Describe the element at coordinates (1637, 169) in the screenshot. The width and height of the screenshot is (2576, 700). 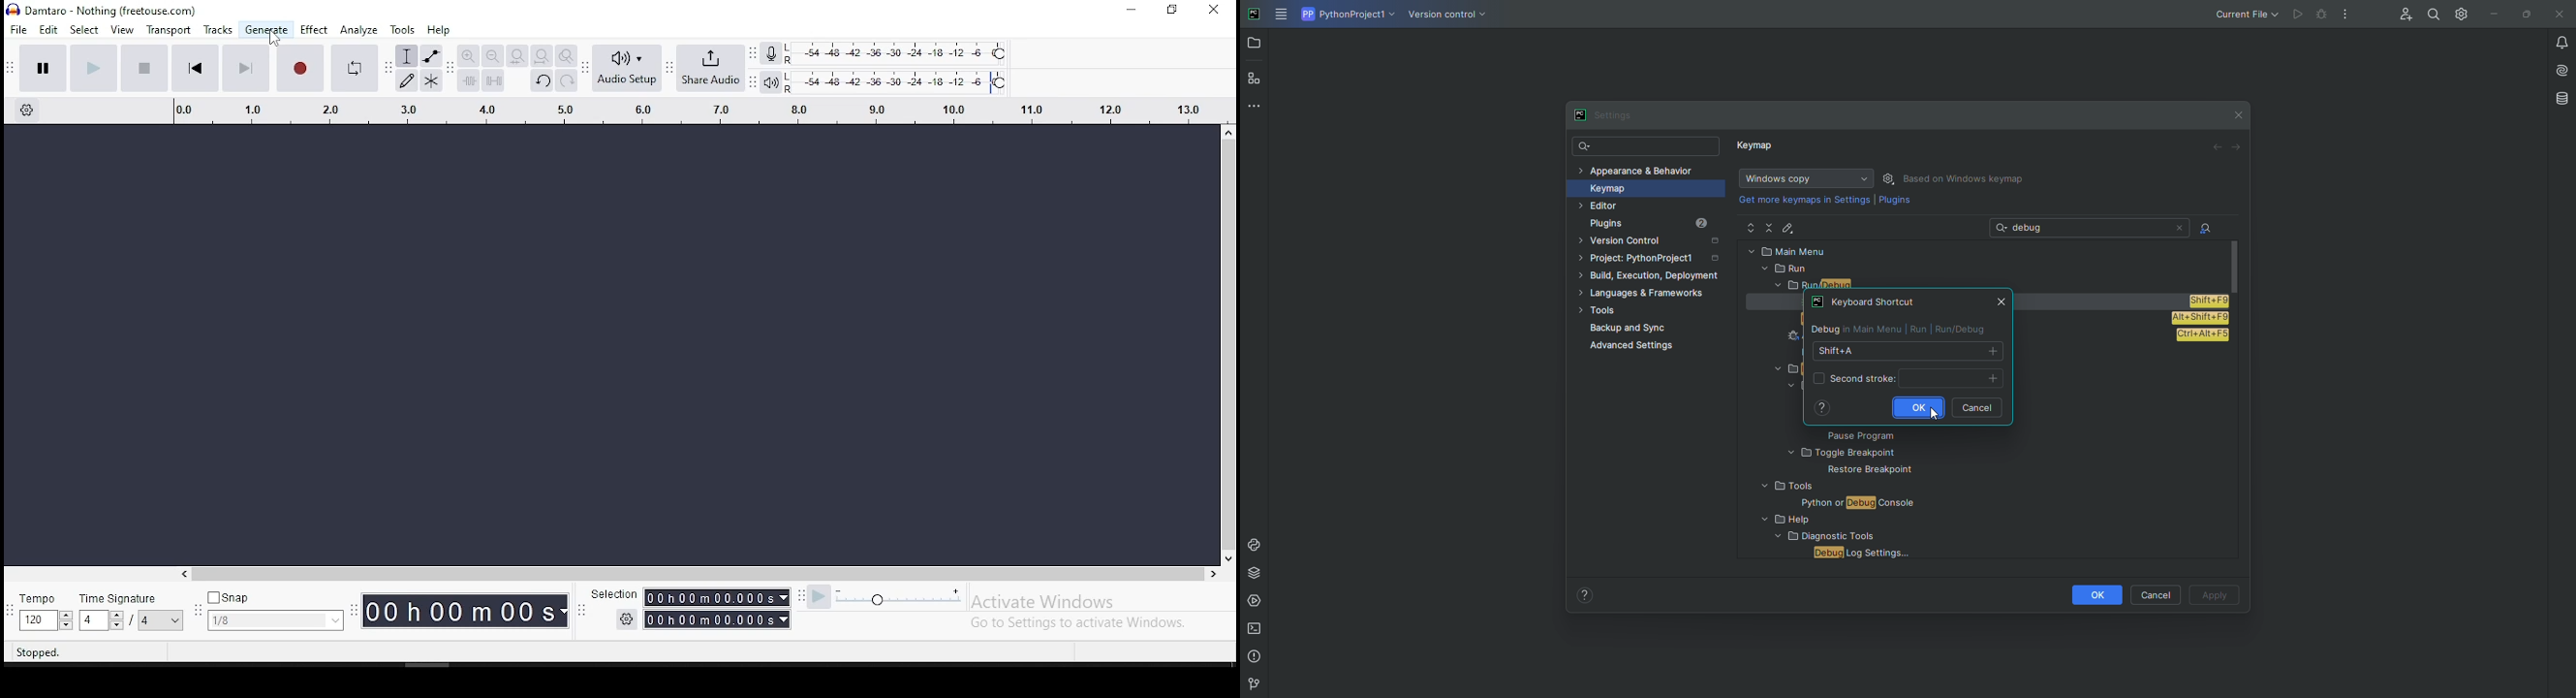
I see `Appearance` at that location.